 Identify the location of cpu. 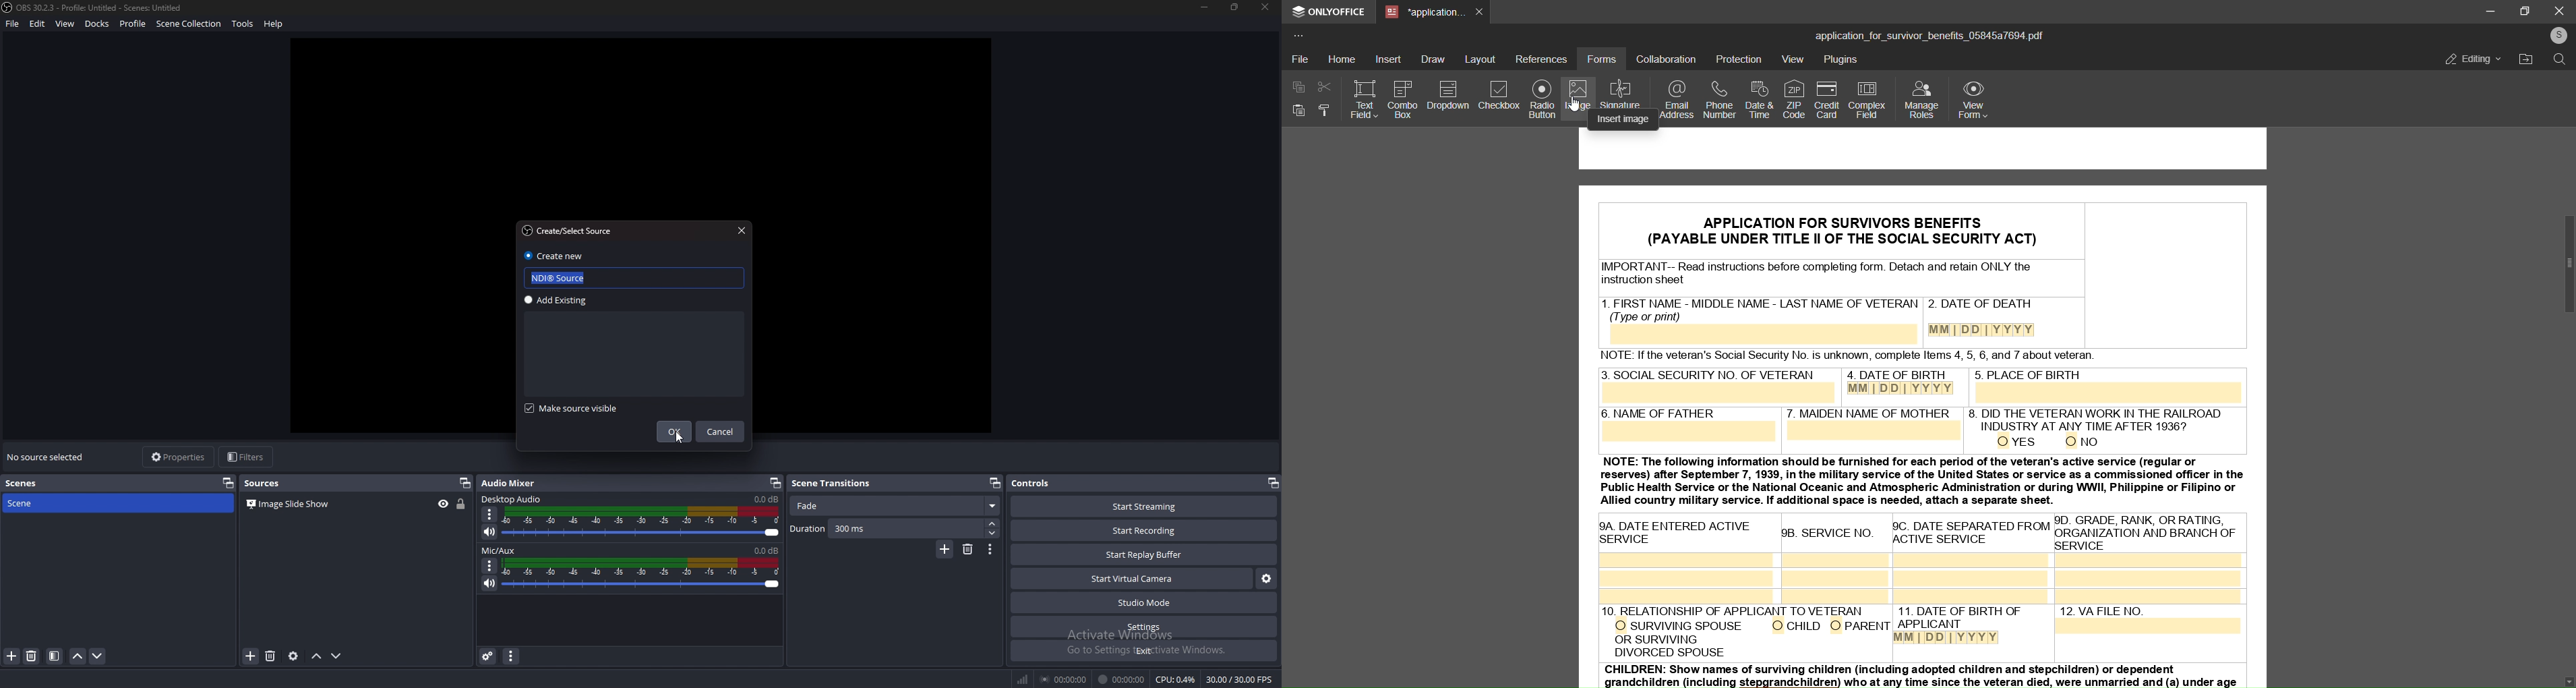
(1176, 679).